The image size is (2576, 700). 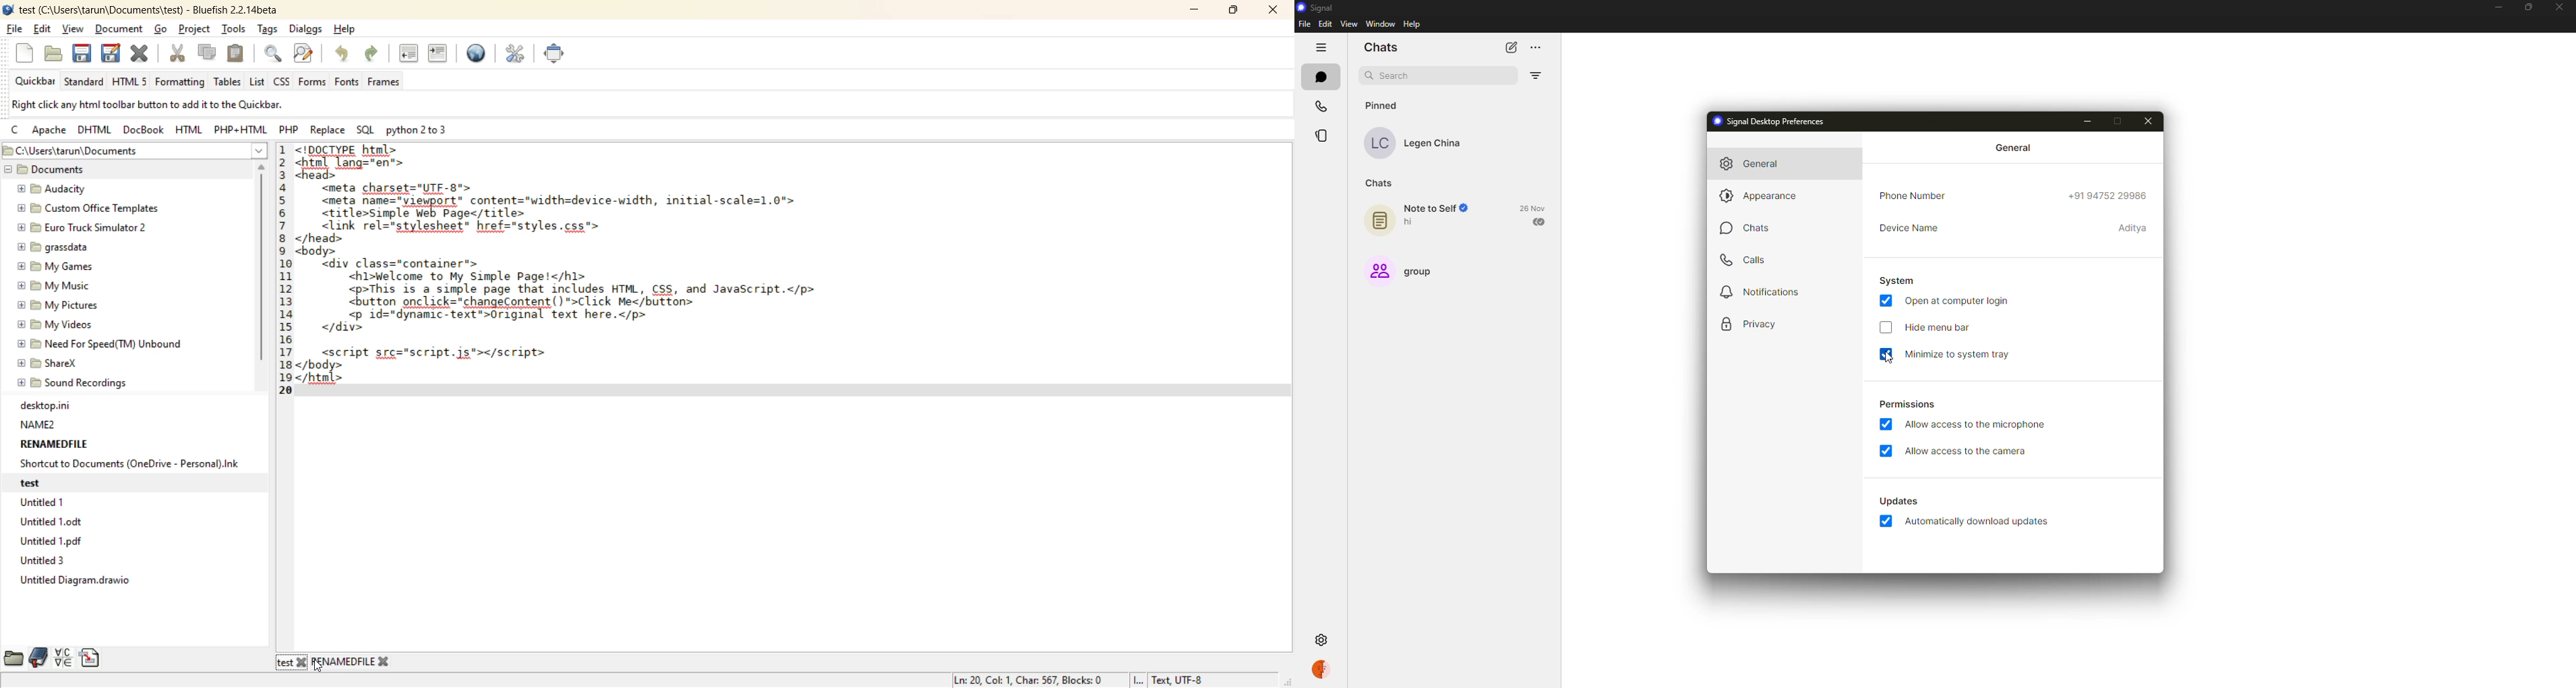 I want to click on enabled, so click(x=1885, y=301).